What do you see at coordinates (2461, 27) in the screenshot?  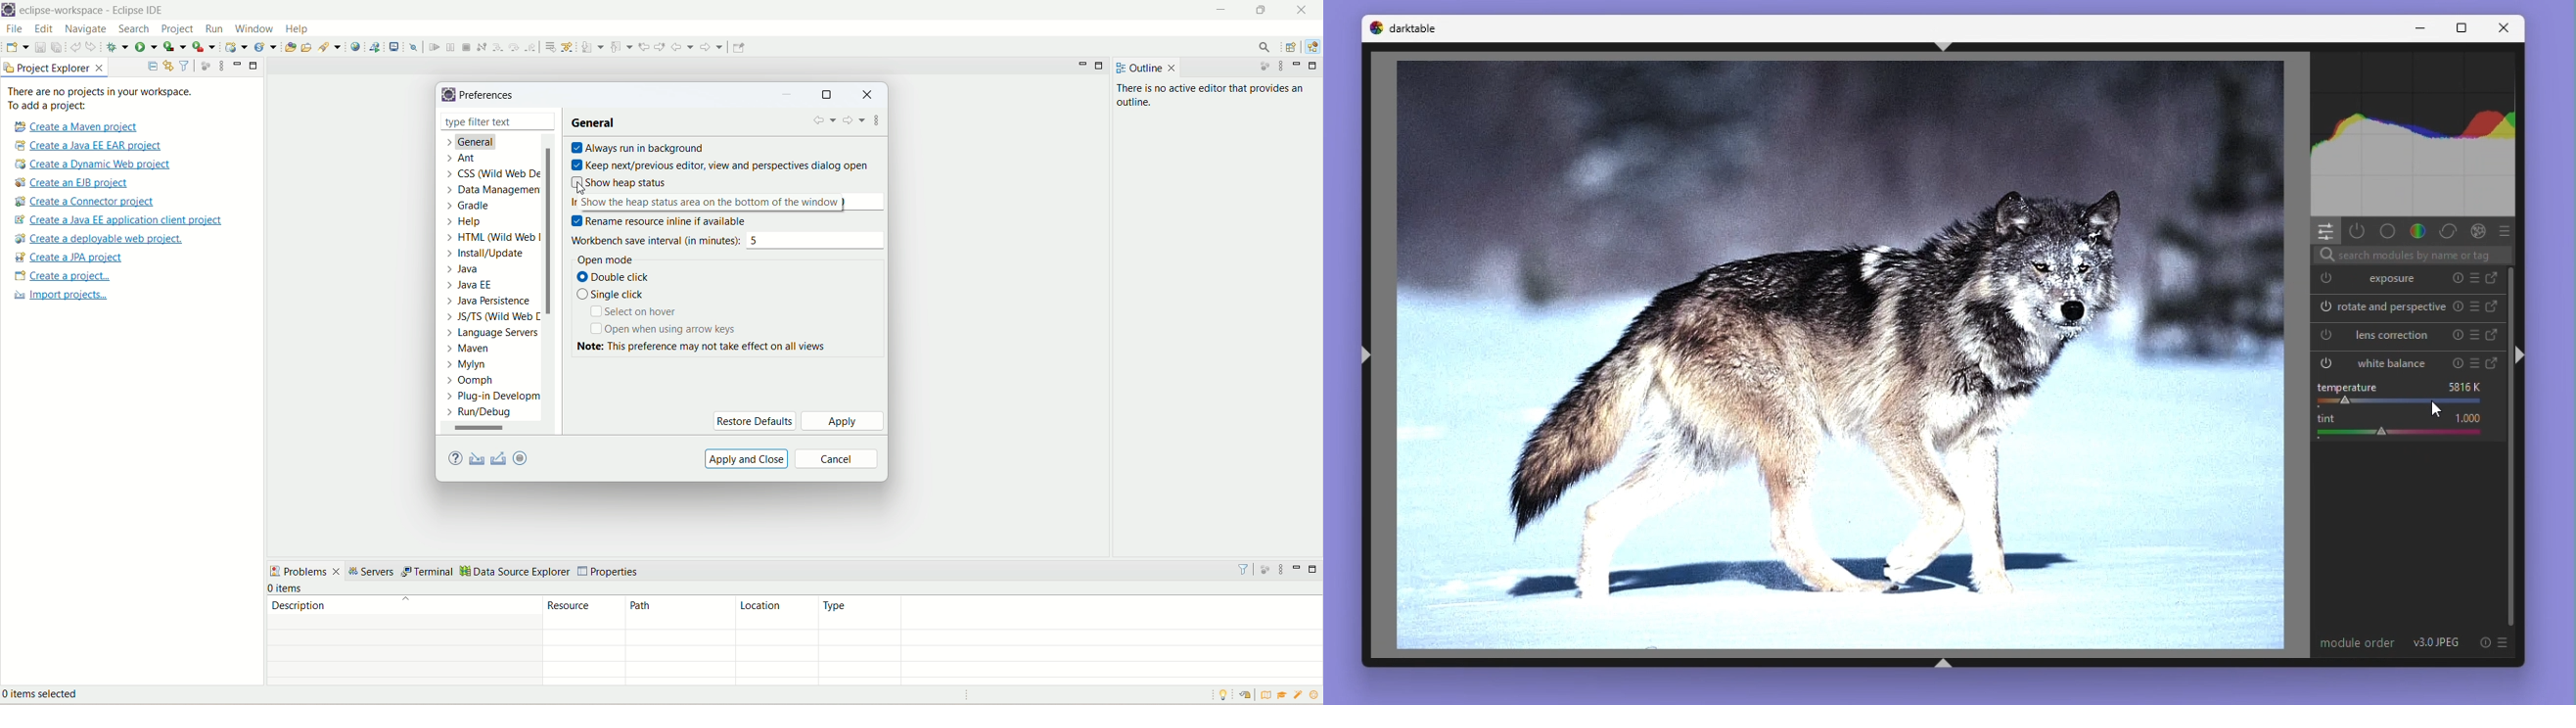 I see `Maximize` at bounding box center [2461, 27].